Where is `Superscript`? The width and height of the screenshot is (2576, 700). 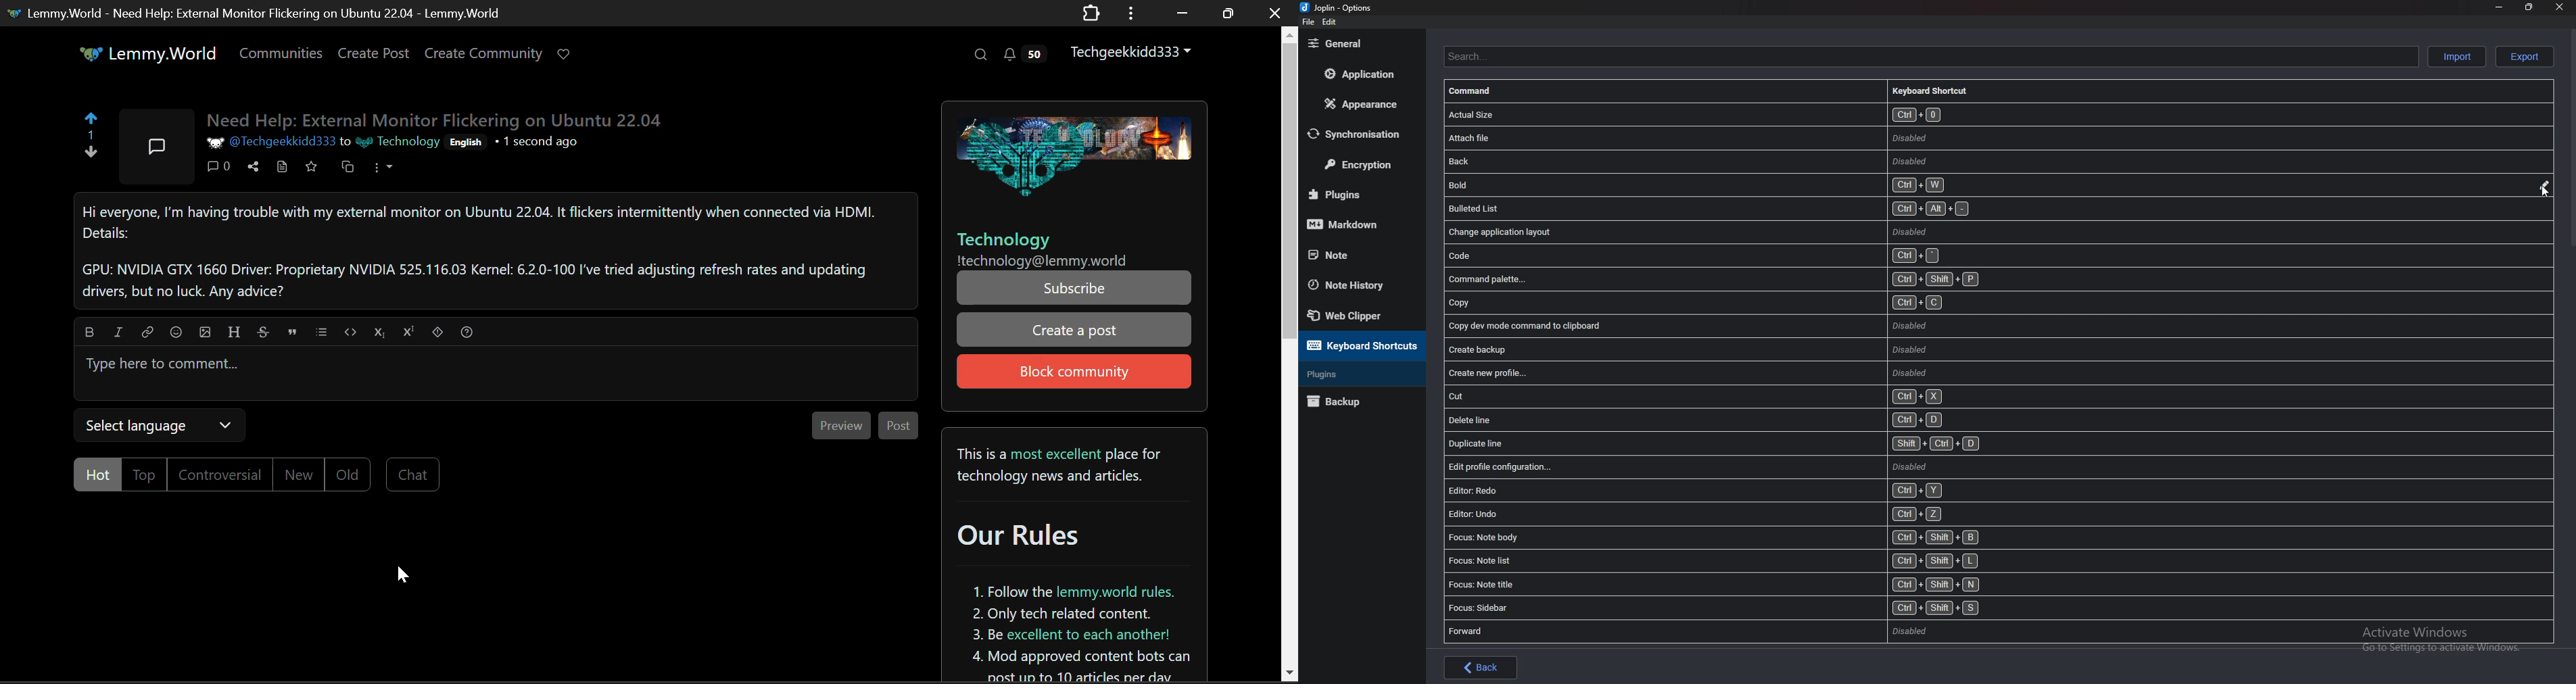
Superscript is located at coordinates (410, 331).